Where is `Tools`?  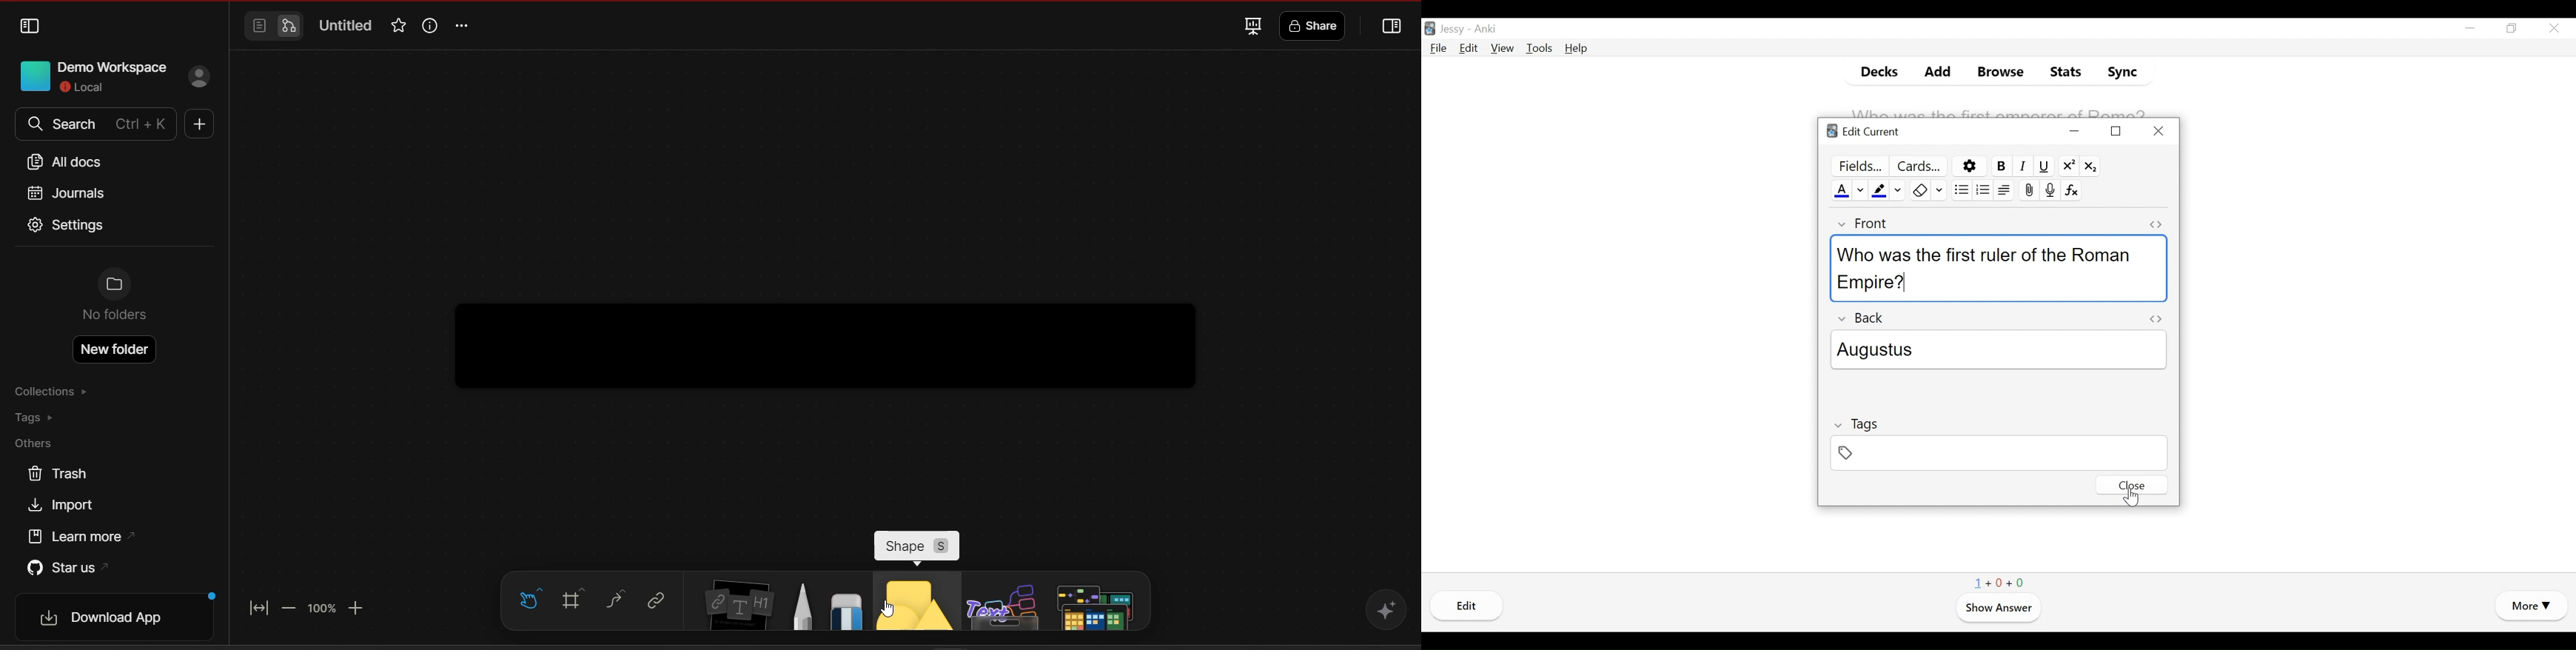
Tools is located at coordinates (1539, 48).